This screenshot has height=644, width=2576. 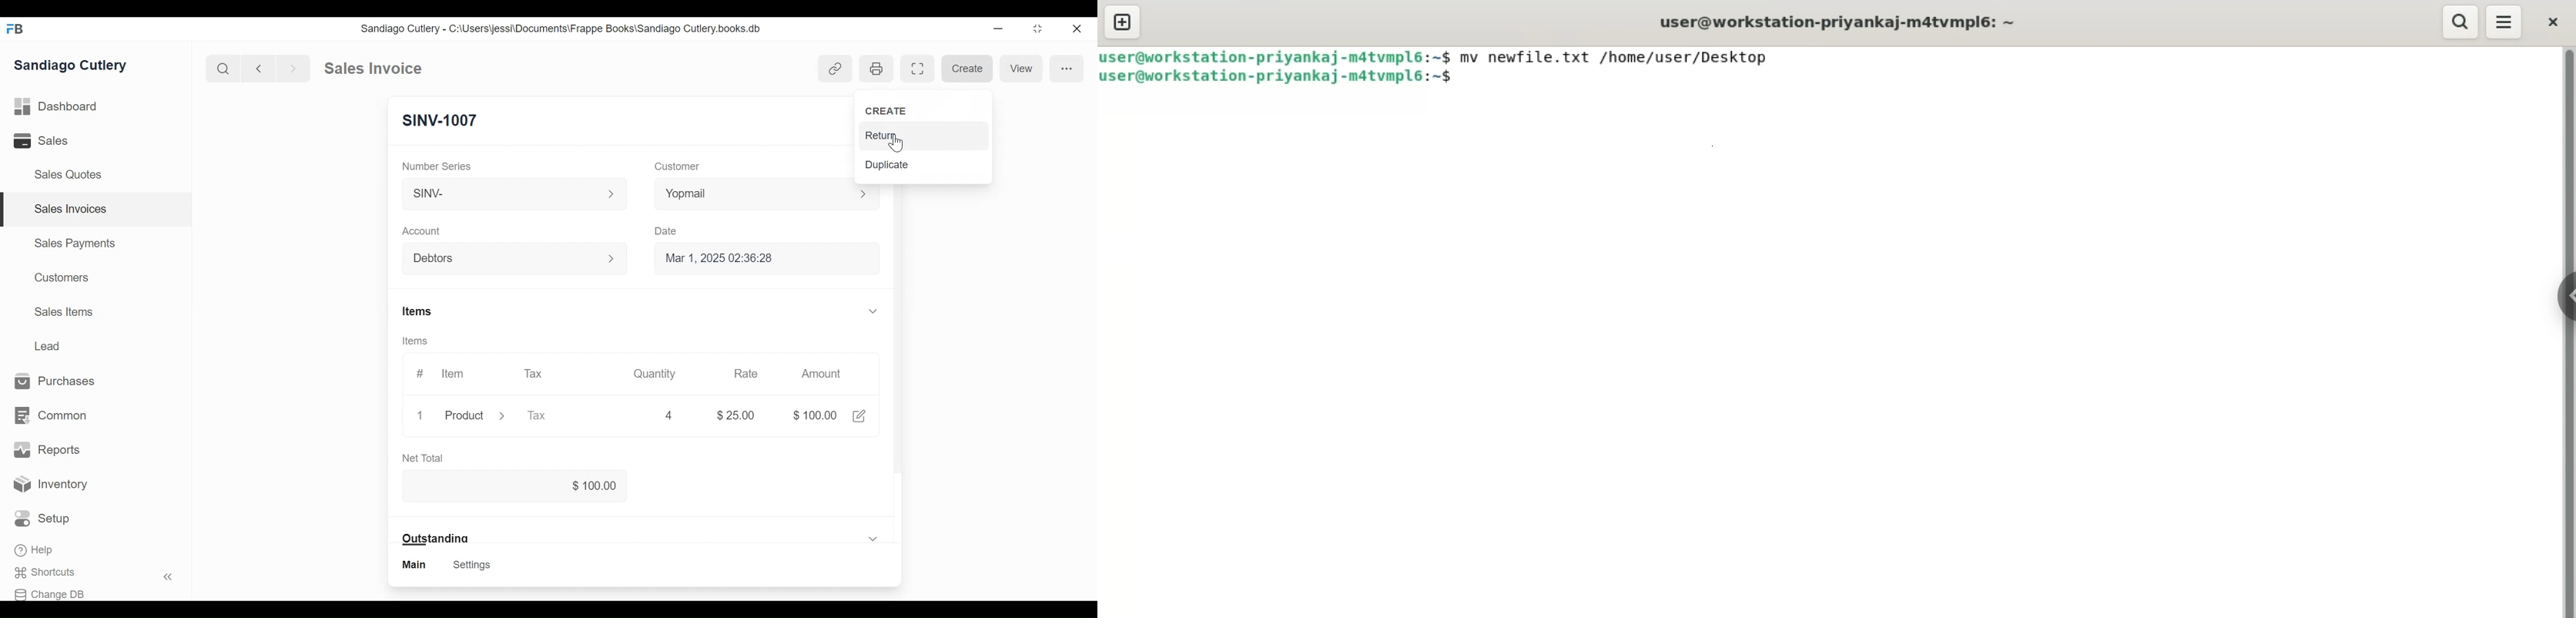 I want to click on Amount, so click(x=824, y=374).